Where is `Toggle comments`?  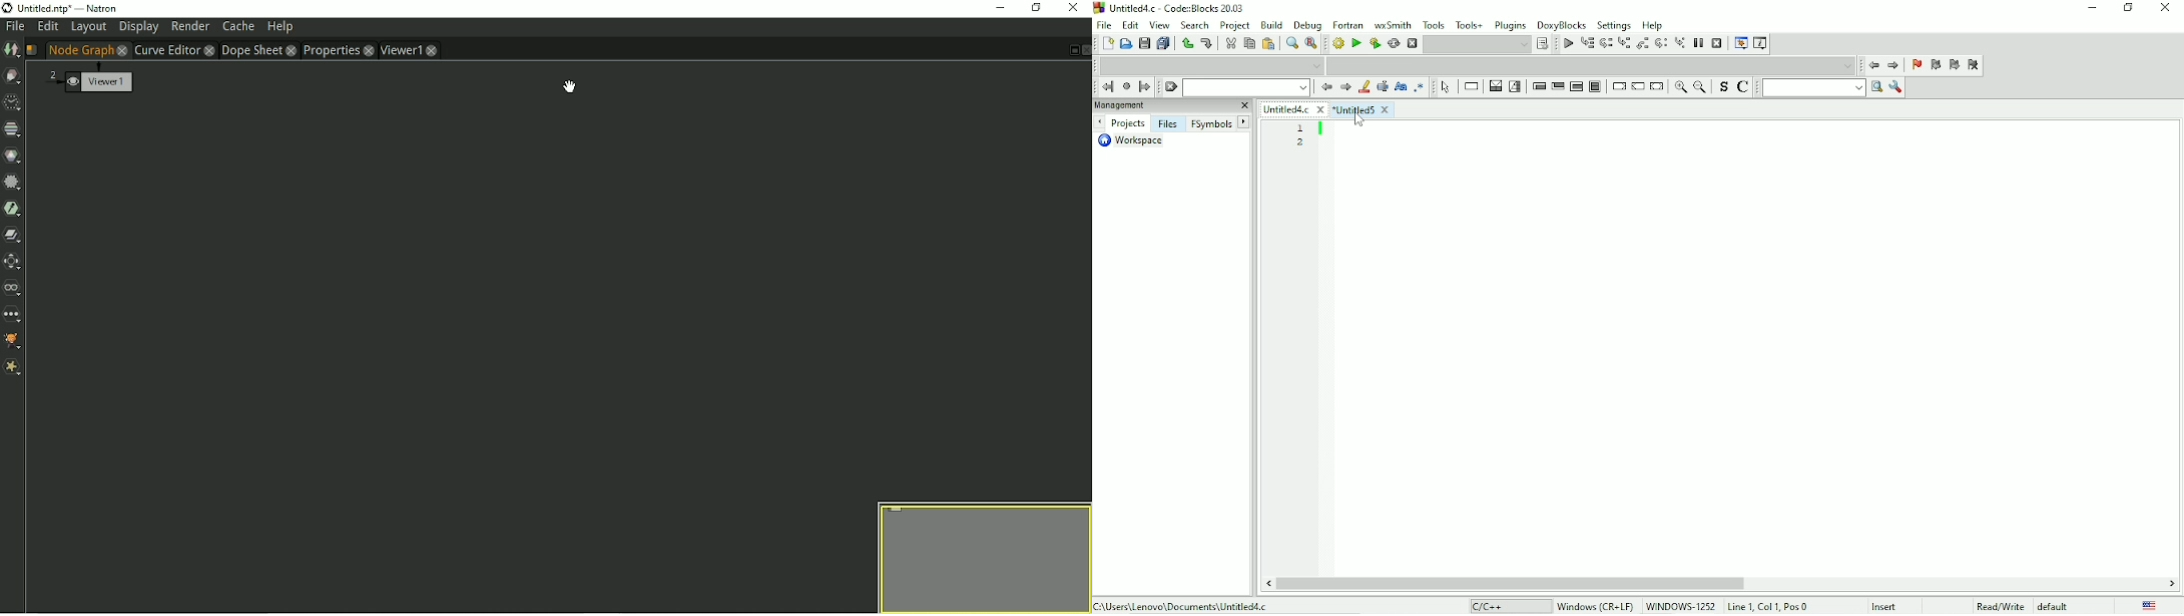 Toggle comments is located at coordinates (1742, 88).